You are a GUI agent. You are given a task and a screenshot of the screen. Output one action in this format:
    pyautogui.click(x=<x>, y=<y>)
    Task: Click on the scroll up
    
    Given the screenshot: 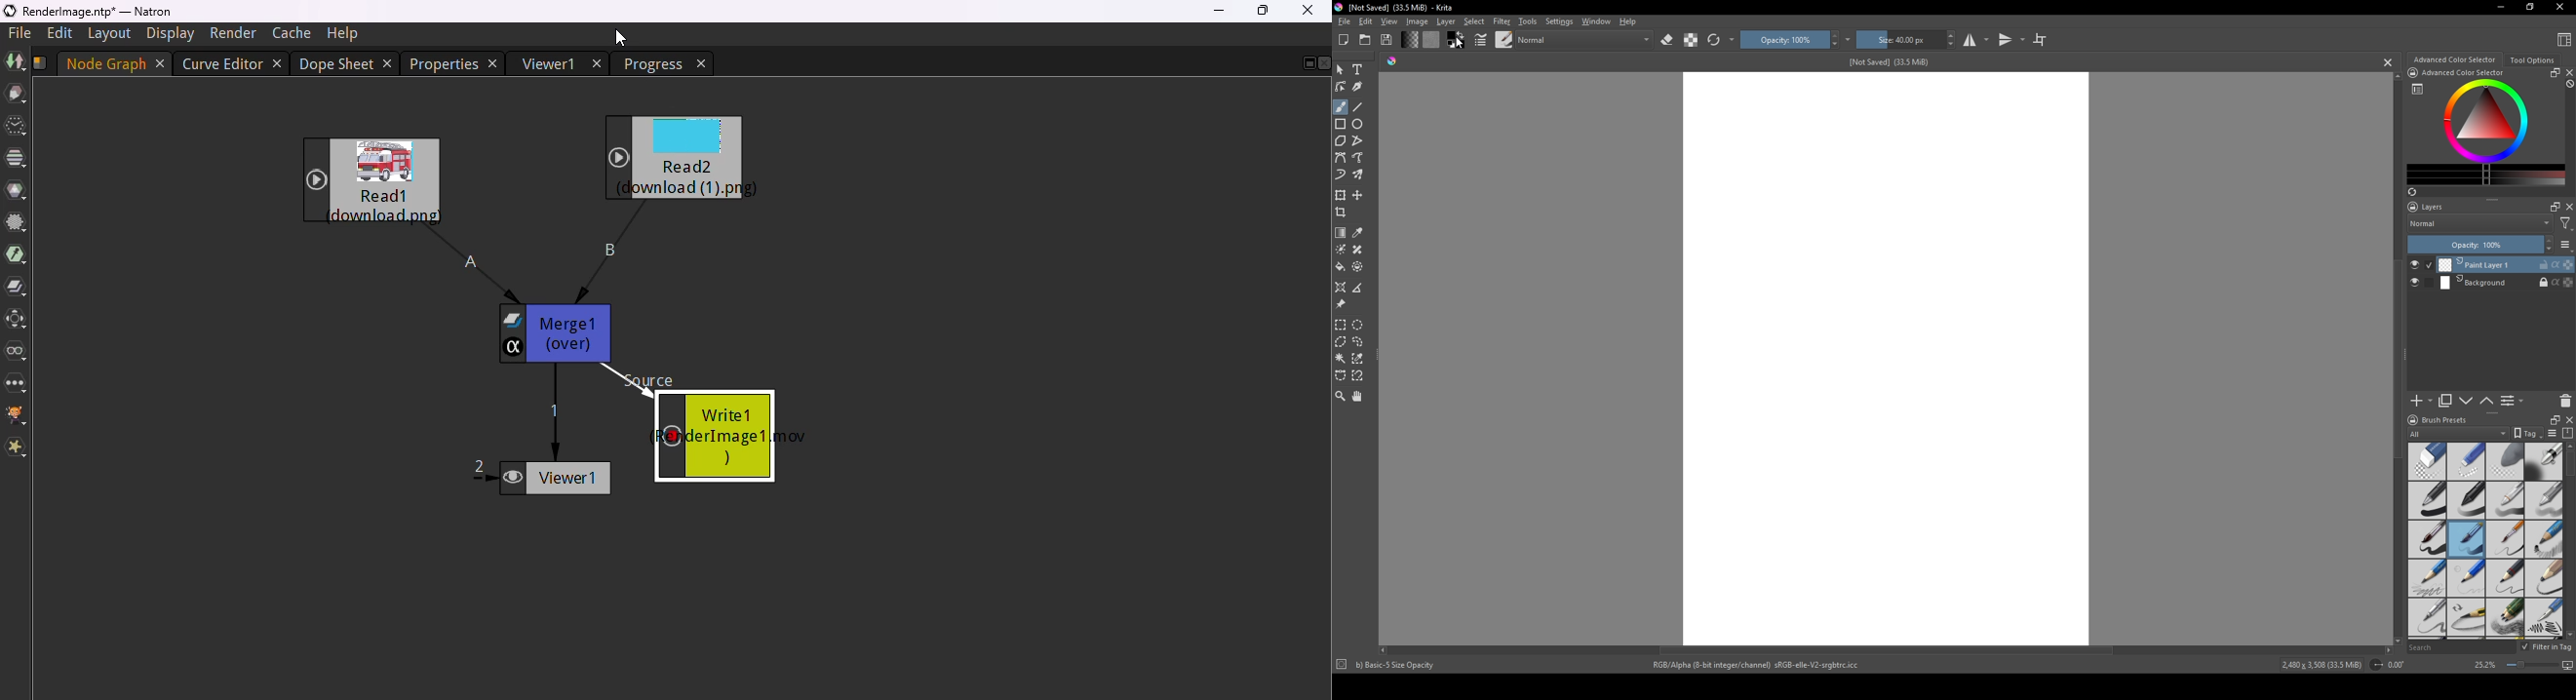 What is the action you would take?
    pyautogui.click(x=2395, y=76)
    